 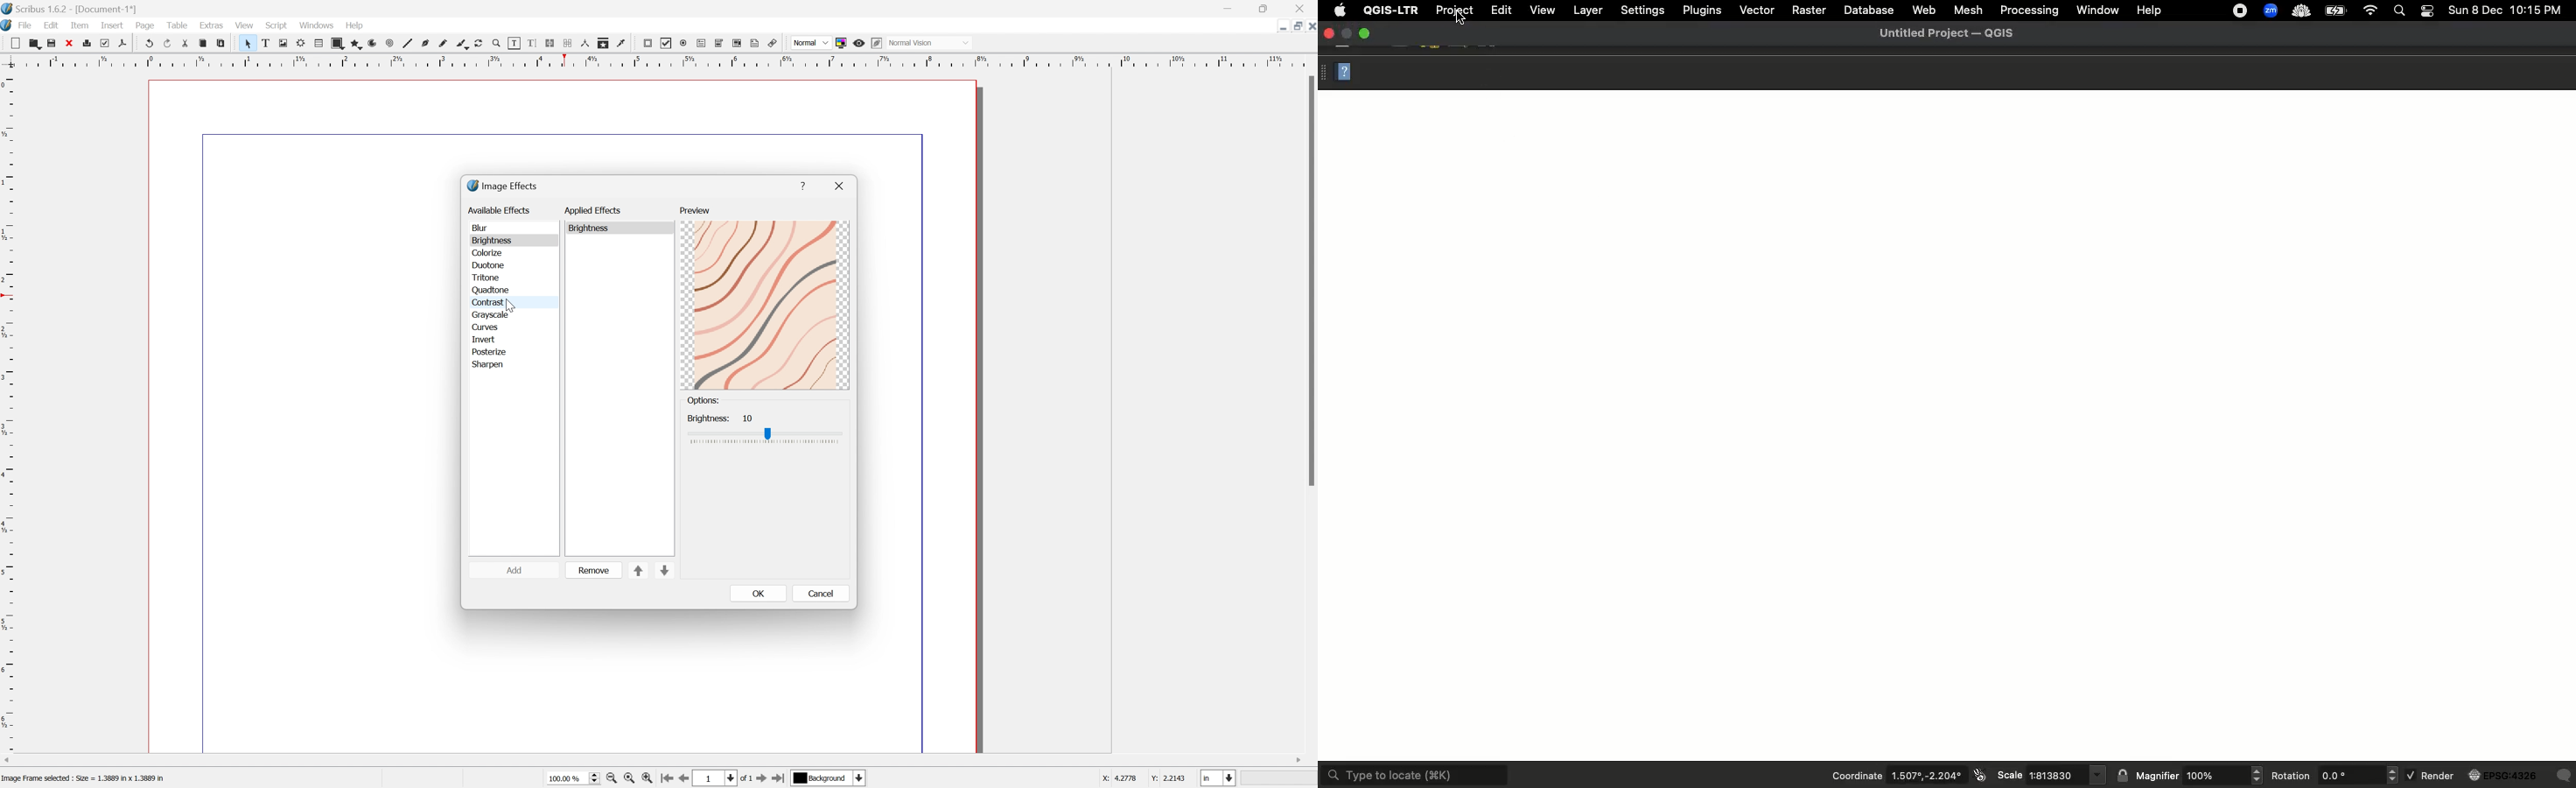 What do you see at coordinates (1220, 778) in the screenshot?
I see `select current unit` at bounding box center [1220, 778].